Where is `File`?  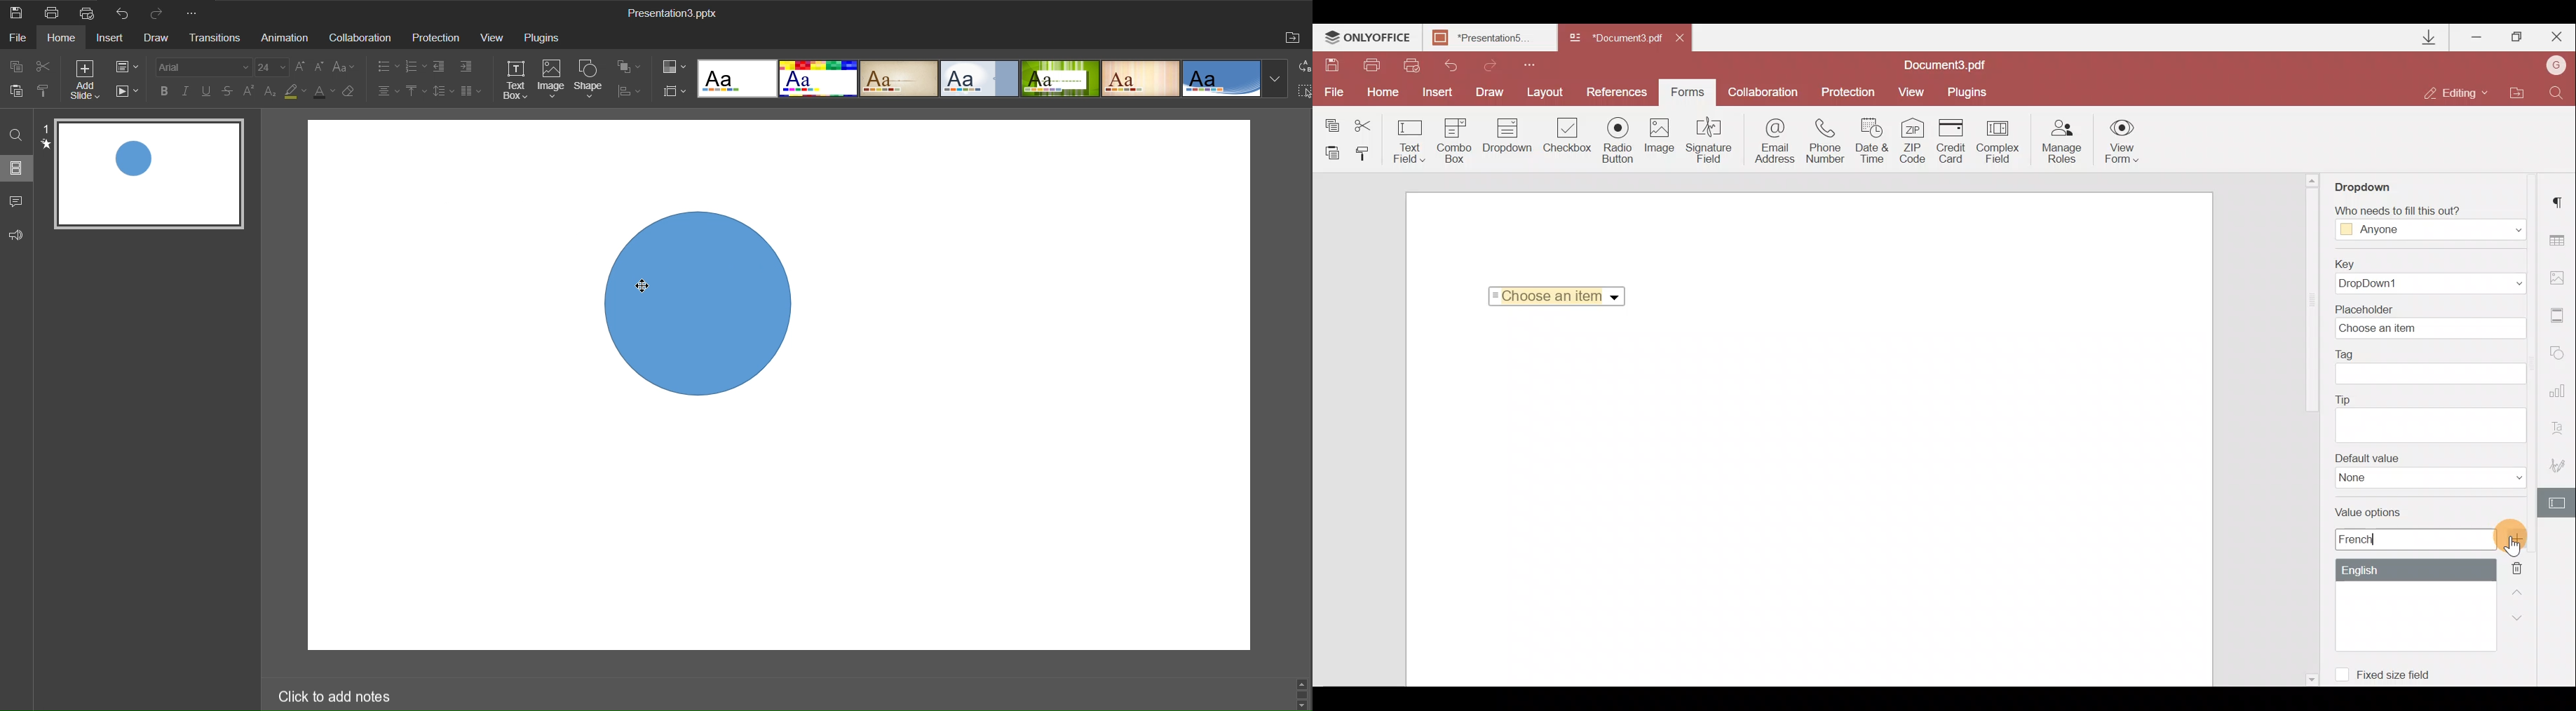 File is located at coordinates (1332, 92).